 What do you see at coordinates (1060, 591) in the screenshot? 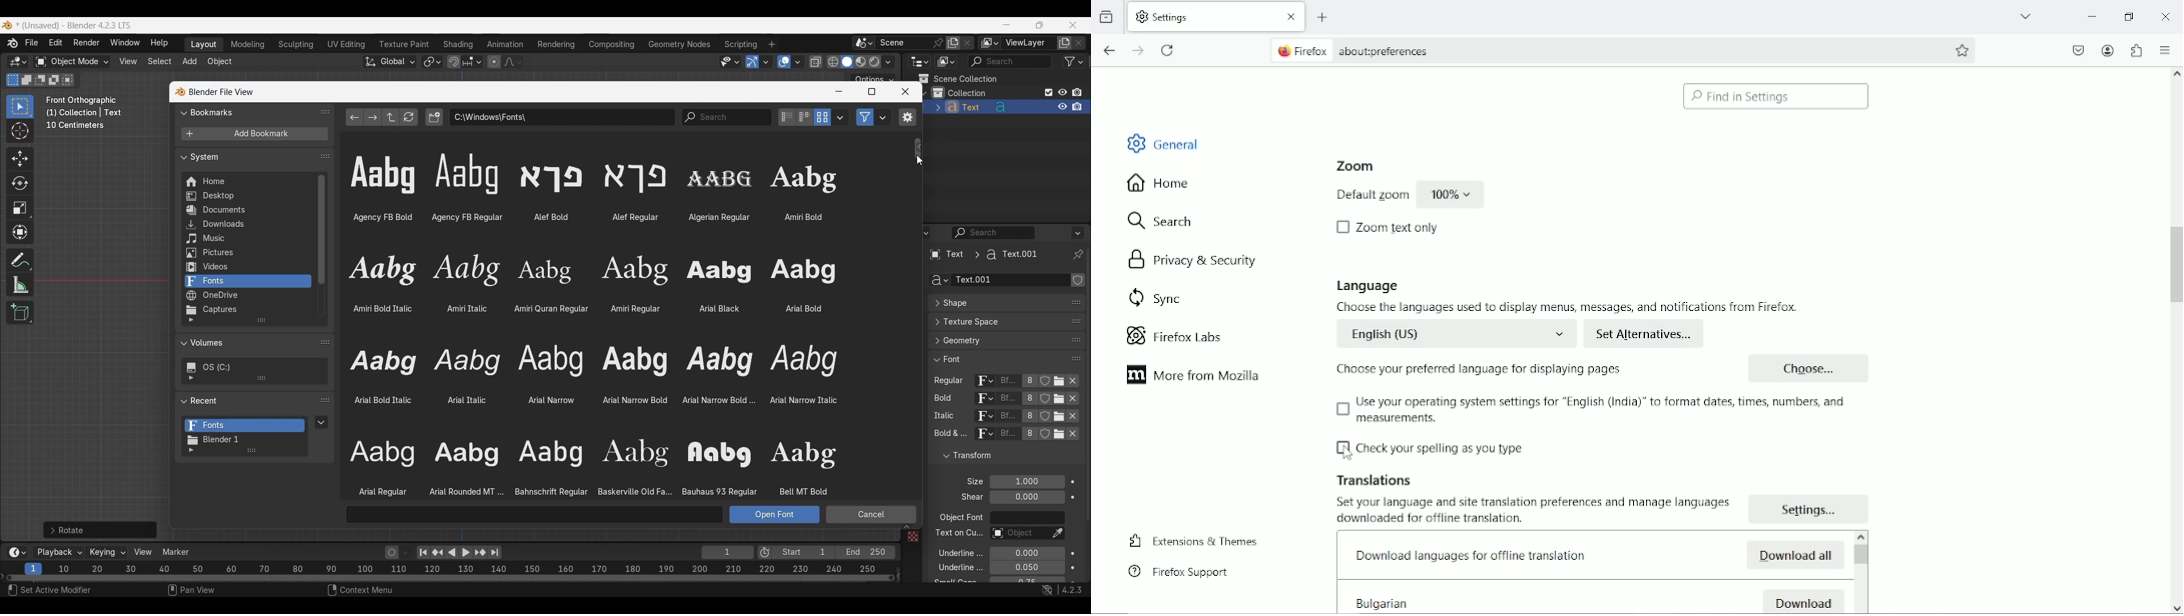
I see `shortcut` at bounding box center [1060, 591].